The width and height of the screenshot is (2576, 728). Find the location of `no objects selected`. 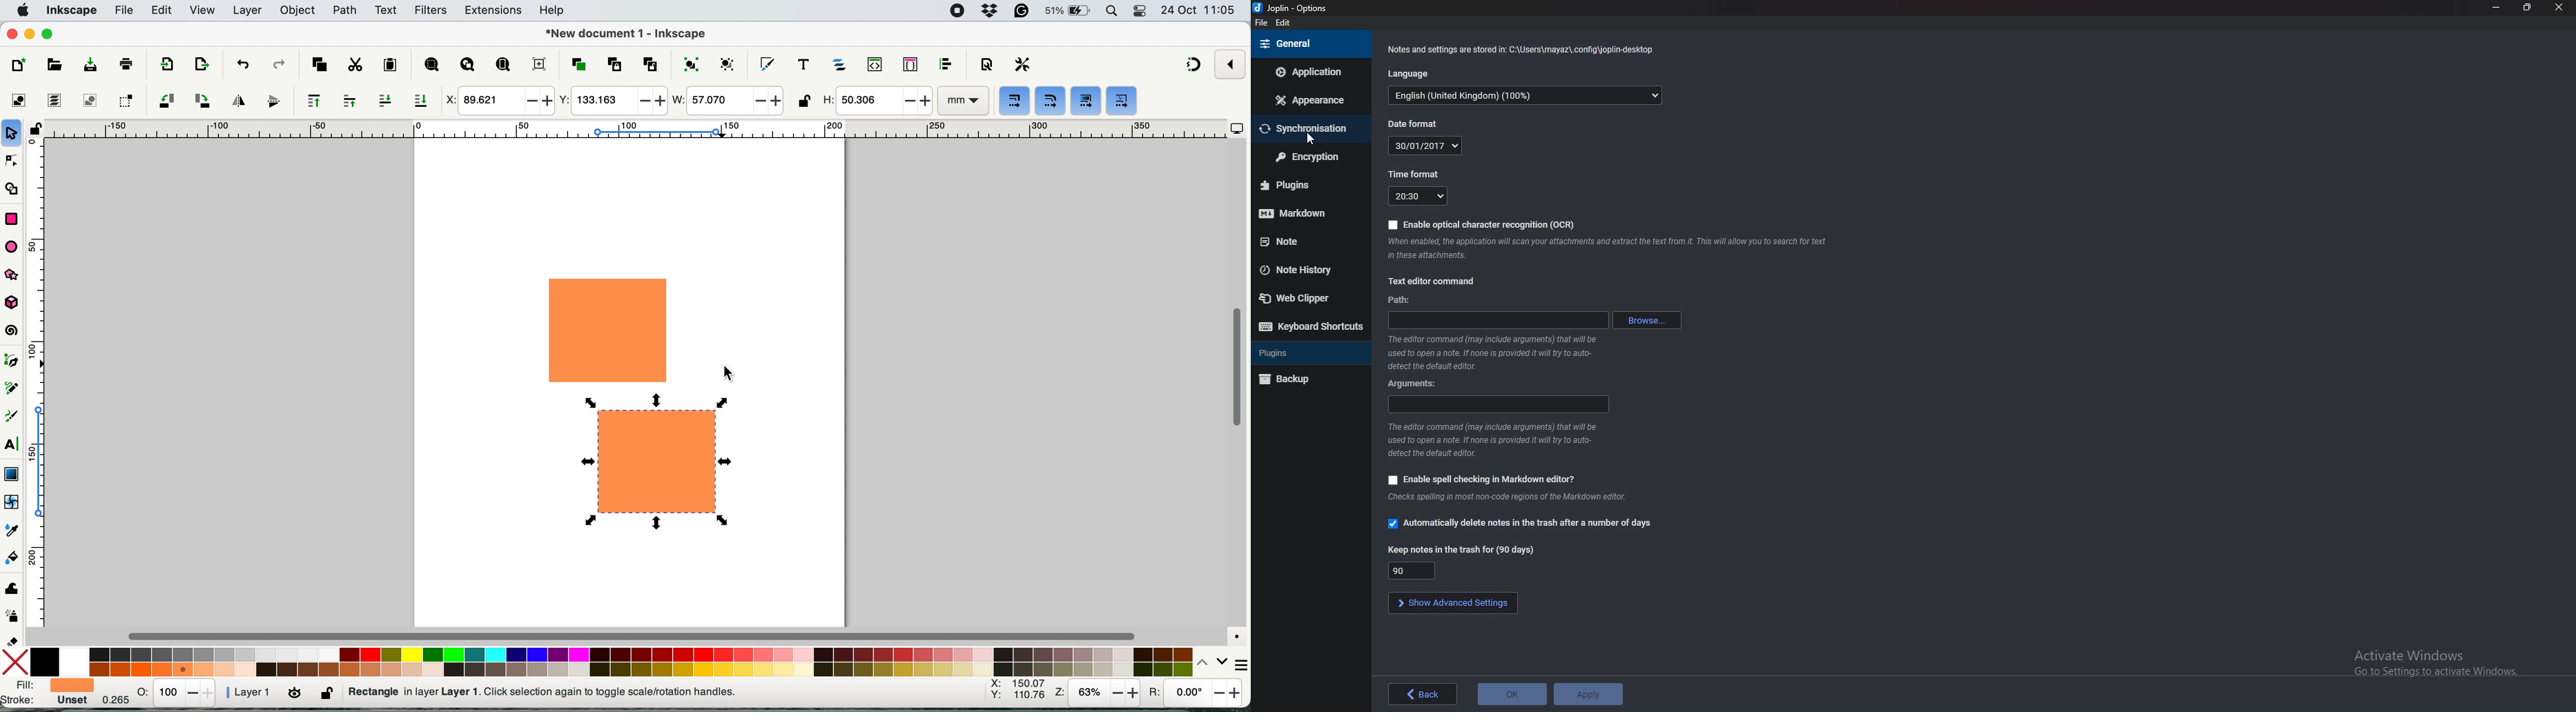

no objects selected is located at coordinates (605, 692).